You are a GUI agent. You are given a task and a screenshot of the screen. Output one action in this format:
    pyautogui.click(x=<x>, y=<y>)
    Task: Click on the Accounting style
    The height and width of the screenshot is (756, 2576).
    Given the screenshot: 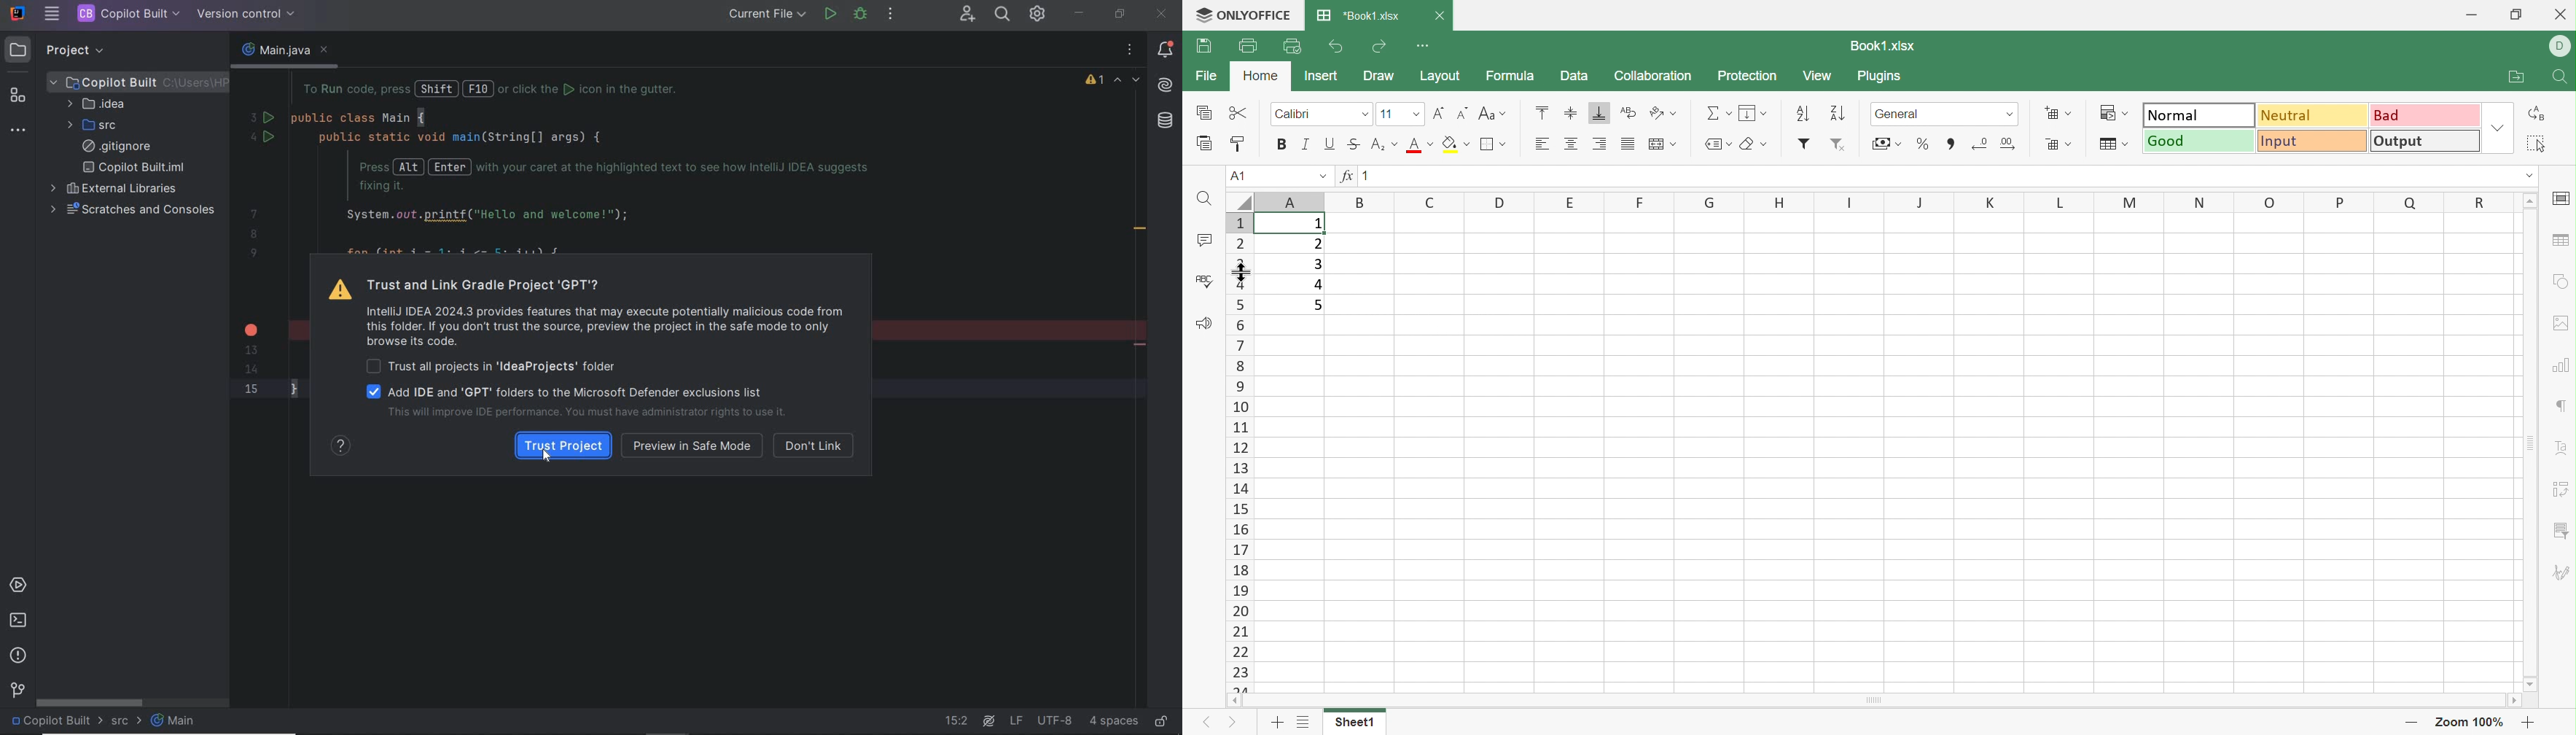 What is the action you would take?
    pyautogui.click(x=1879, y=145)
    